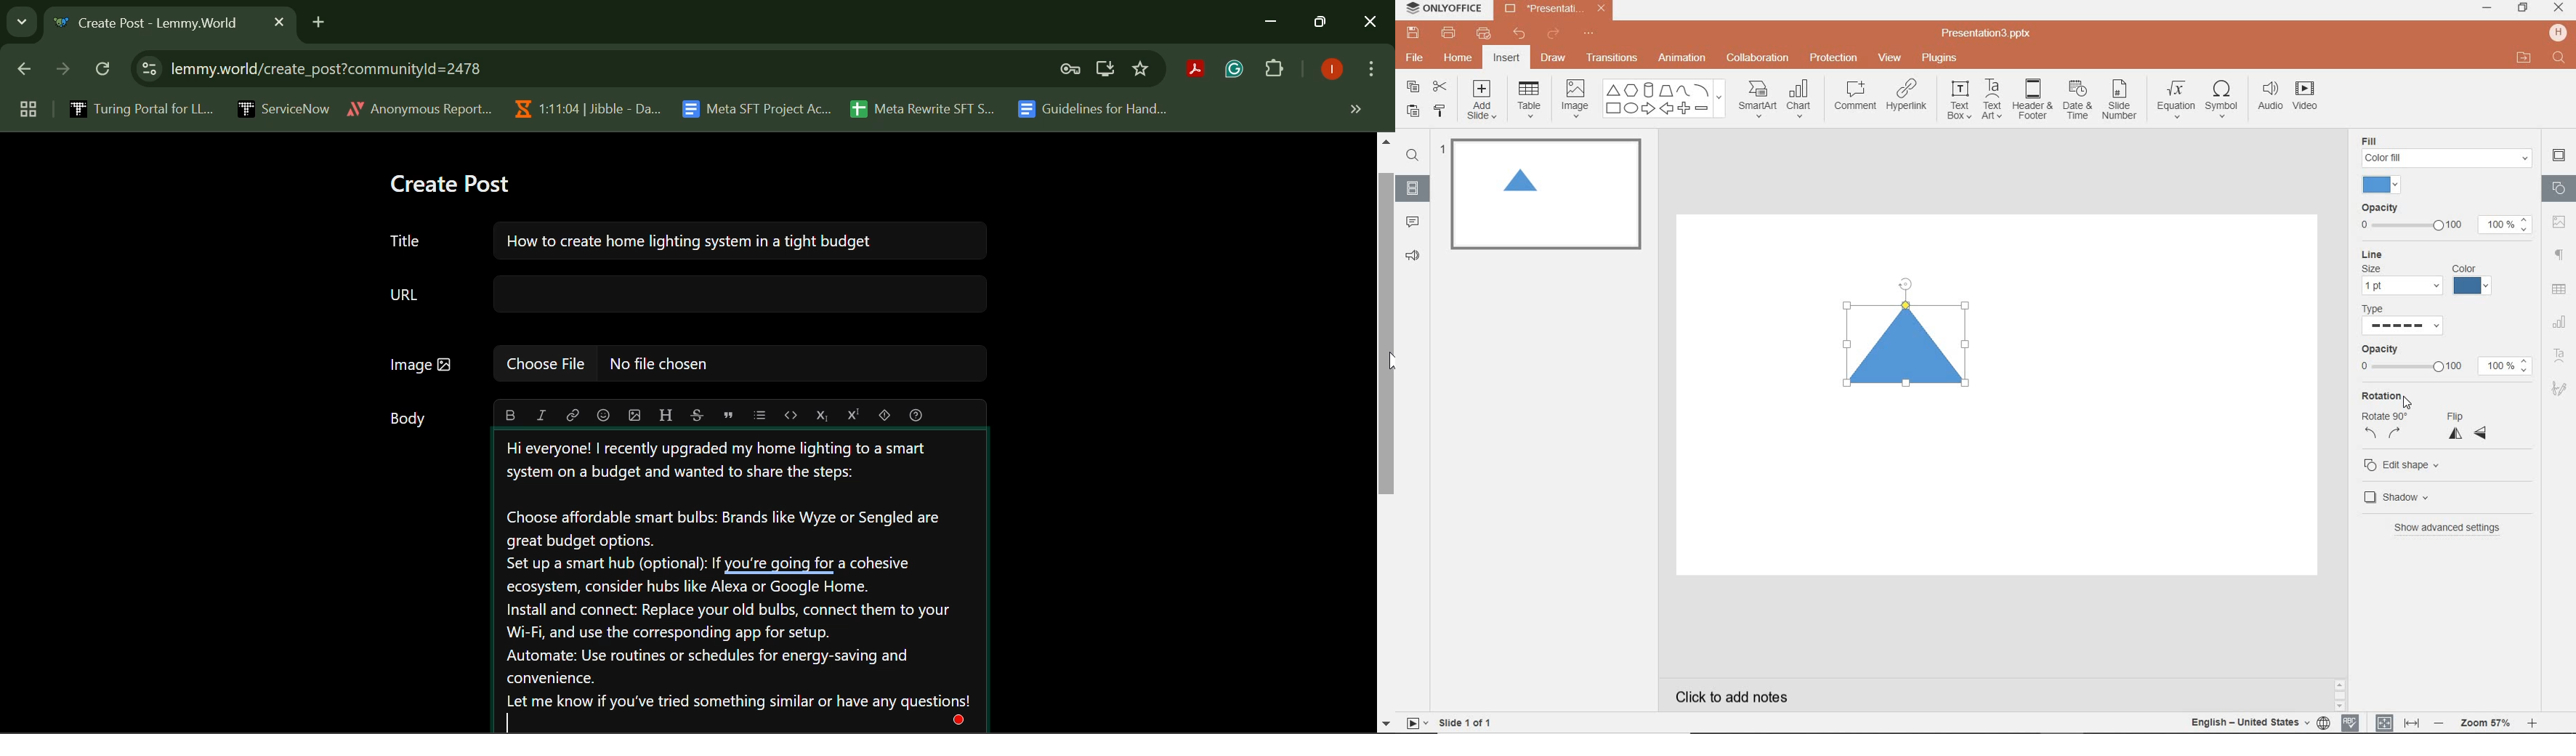 This screenshot has height=756, width=2576. Describe the element at coordinates (1681, 59) in the screenshot. I see `ANIMATION` at that location.